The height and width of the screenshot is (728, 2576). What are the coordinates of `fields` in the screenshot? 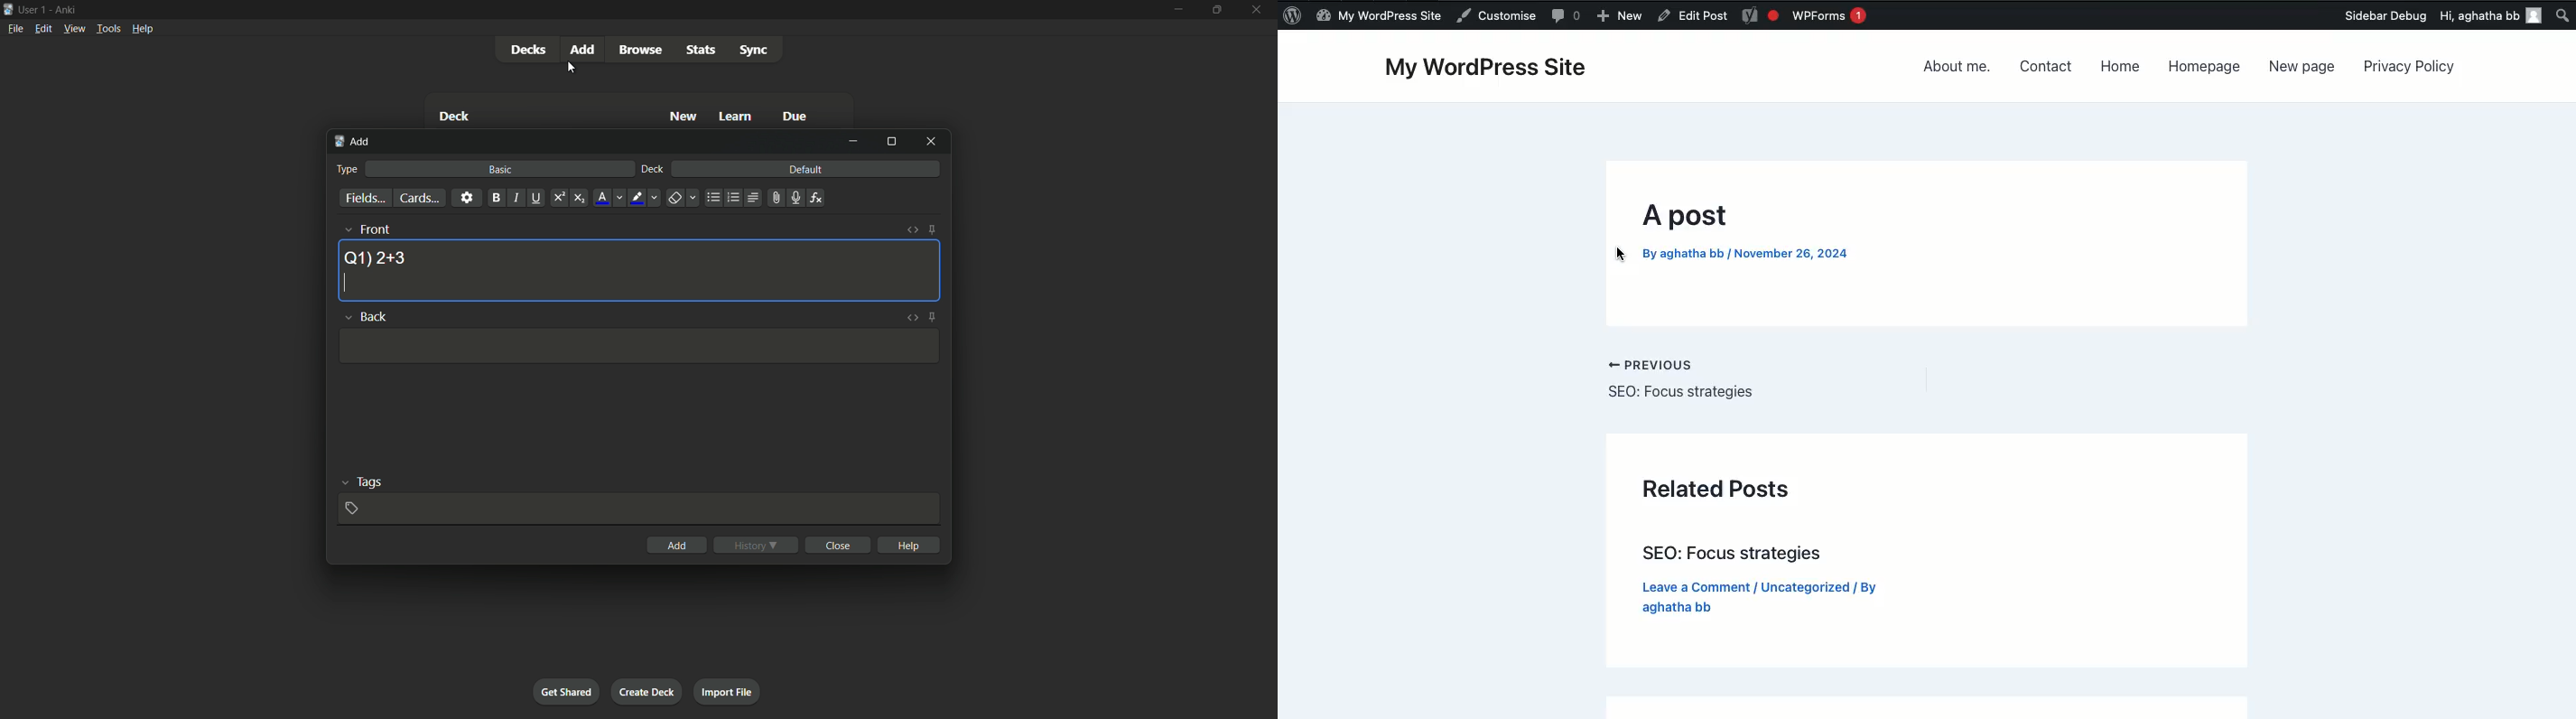 It's located at (365, 199).